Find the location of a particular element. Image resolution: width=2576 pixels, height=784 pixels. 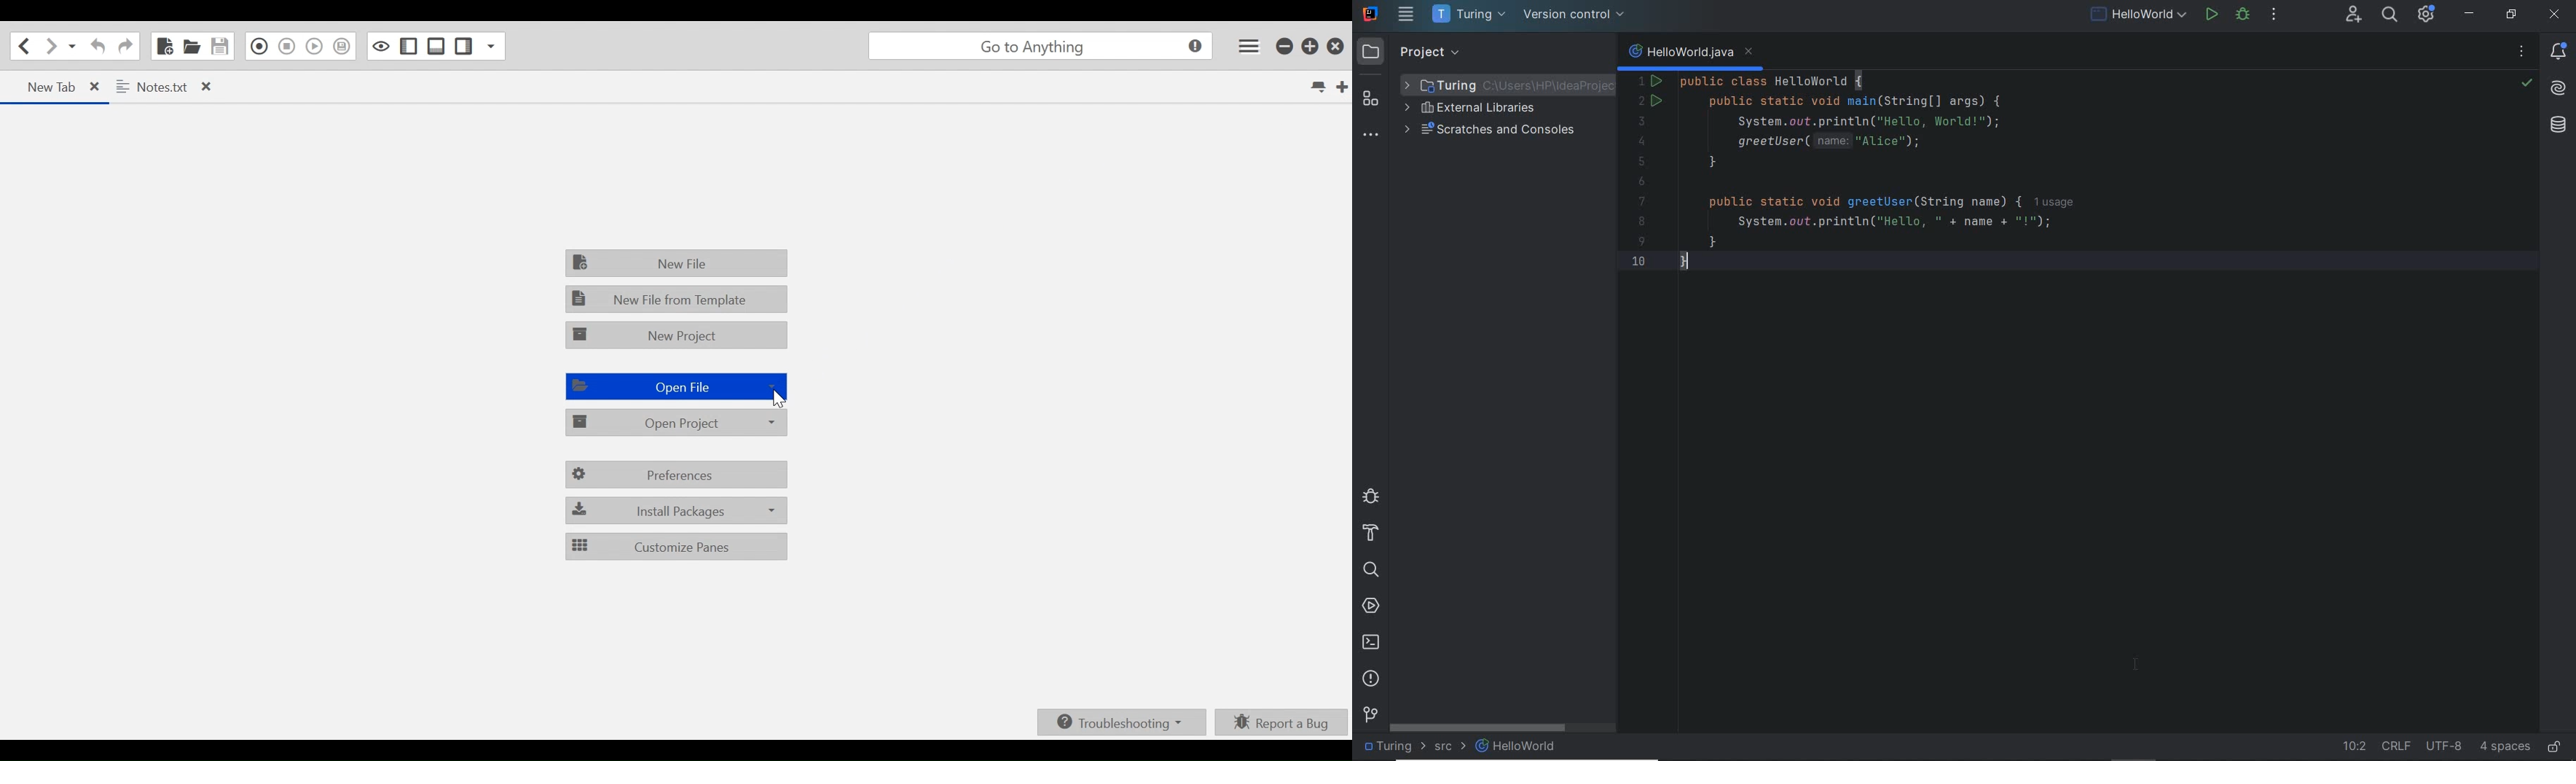

IDE & Project Settings is located at coordinates (2426, 14).